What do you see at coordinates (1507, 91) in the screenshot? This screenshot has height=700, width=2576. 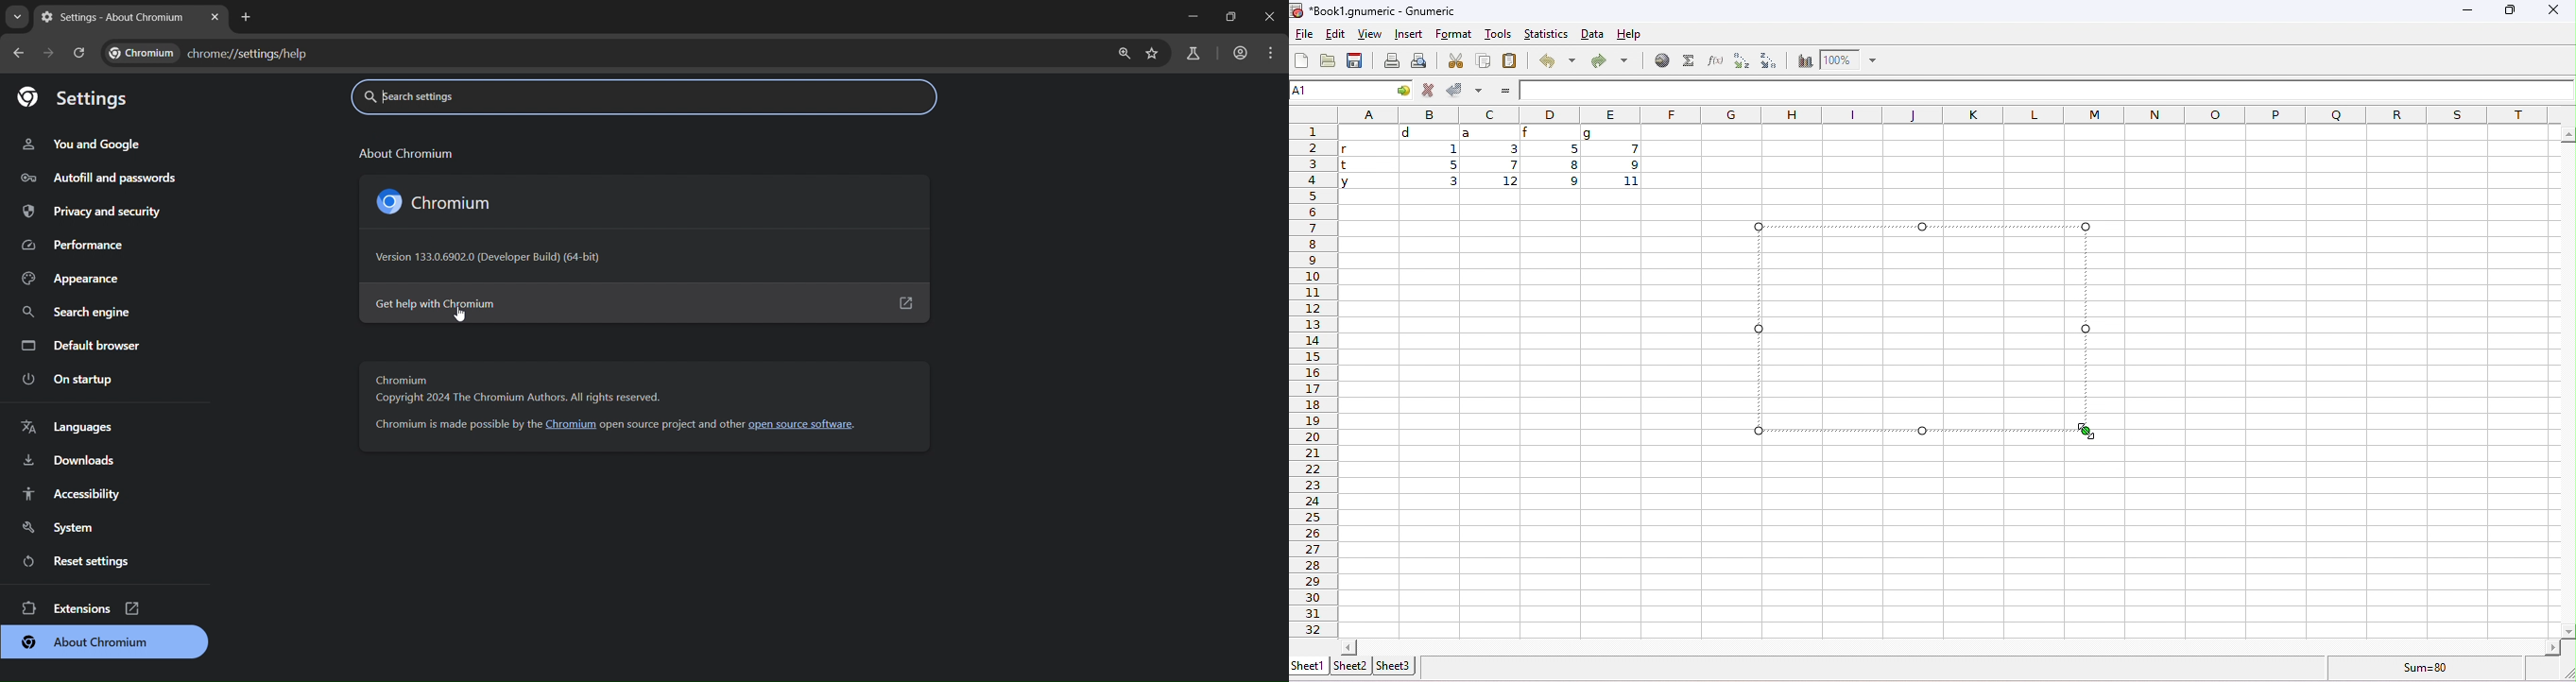 I see `=` at bounding box center [1507, 91].